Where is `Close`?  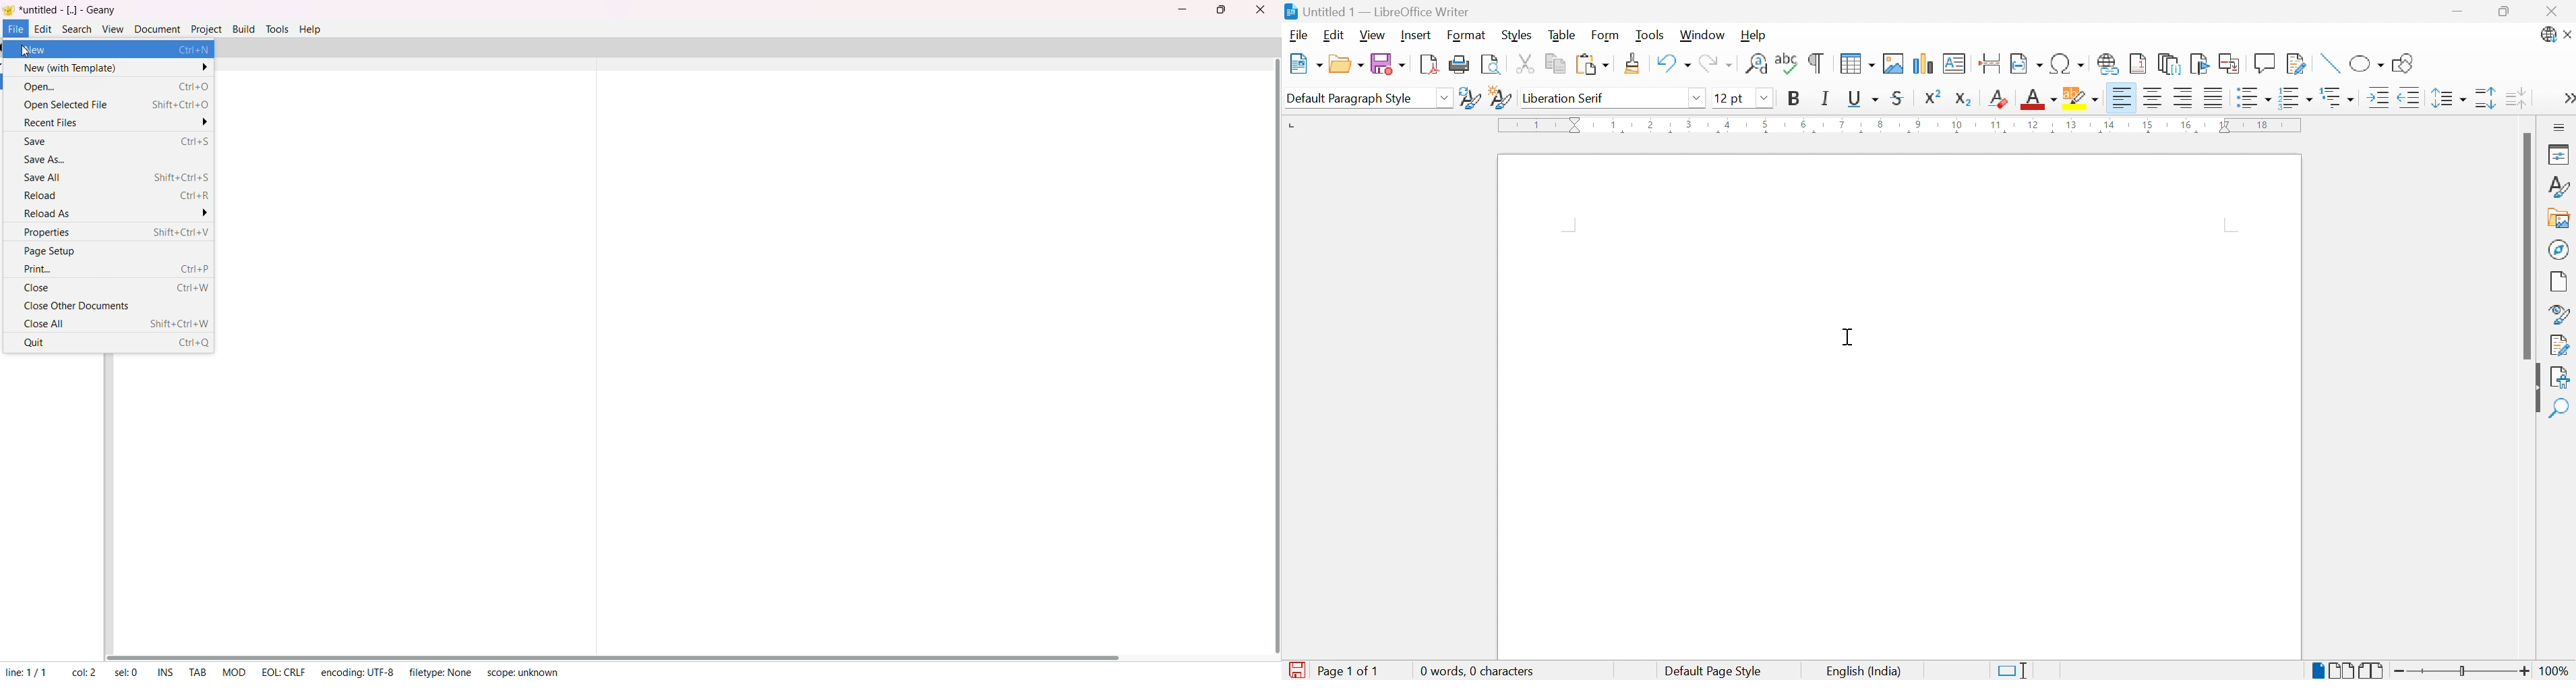 Close is located at coordinates (2568, 36).